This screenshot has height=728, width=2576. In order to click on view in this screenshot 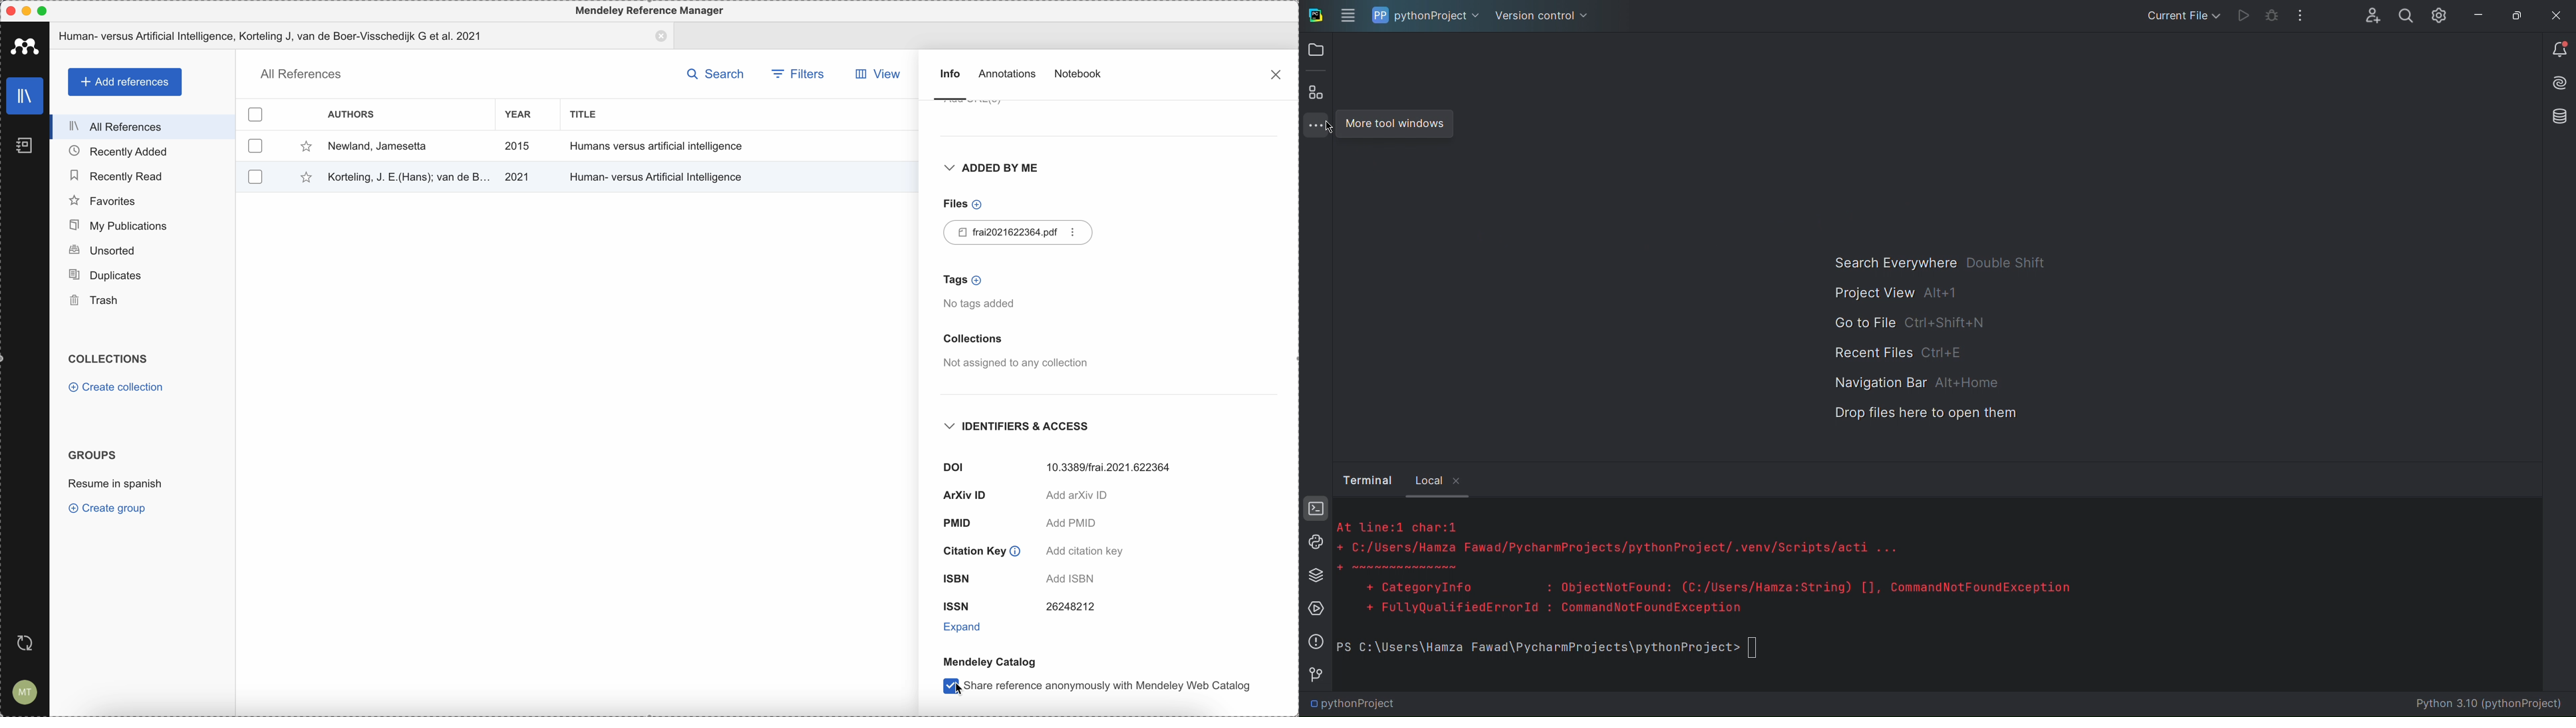, I will do `click(883, 74)`.